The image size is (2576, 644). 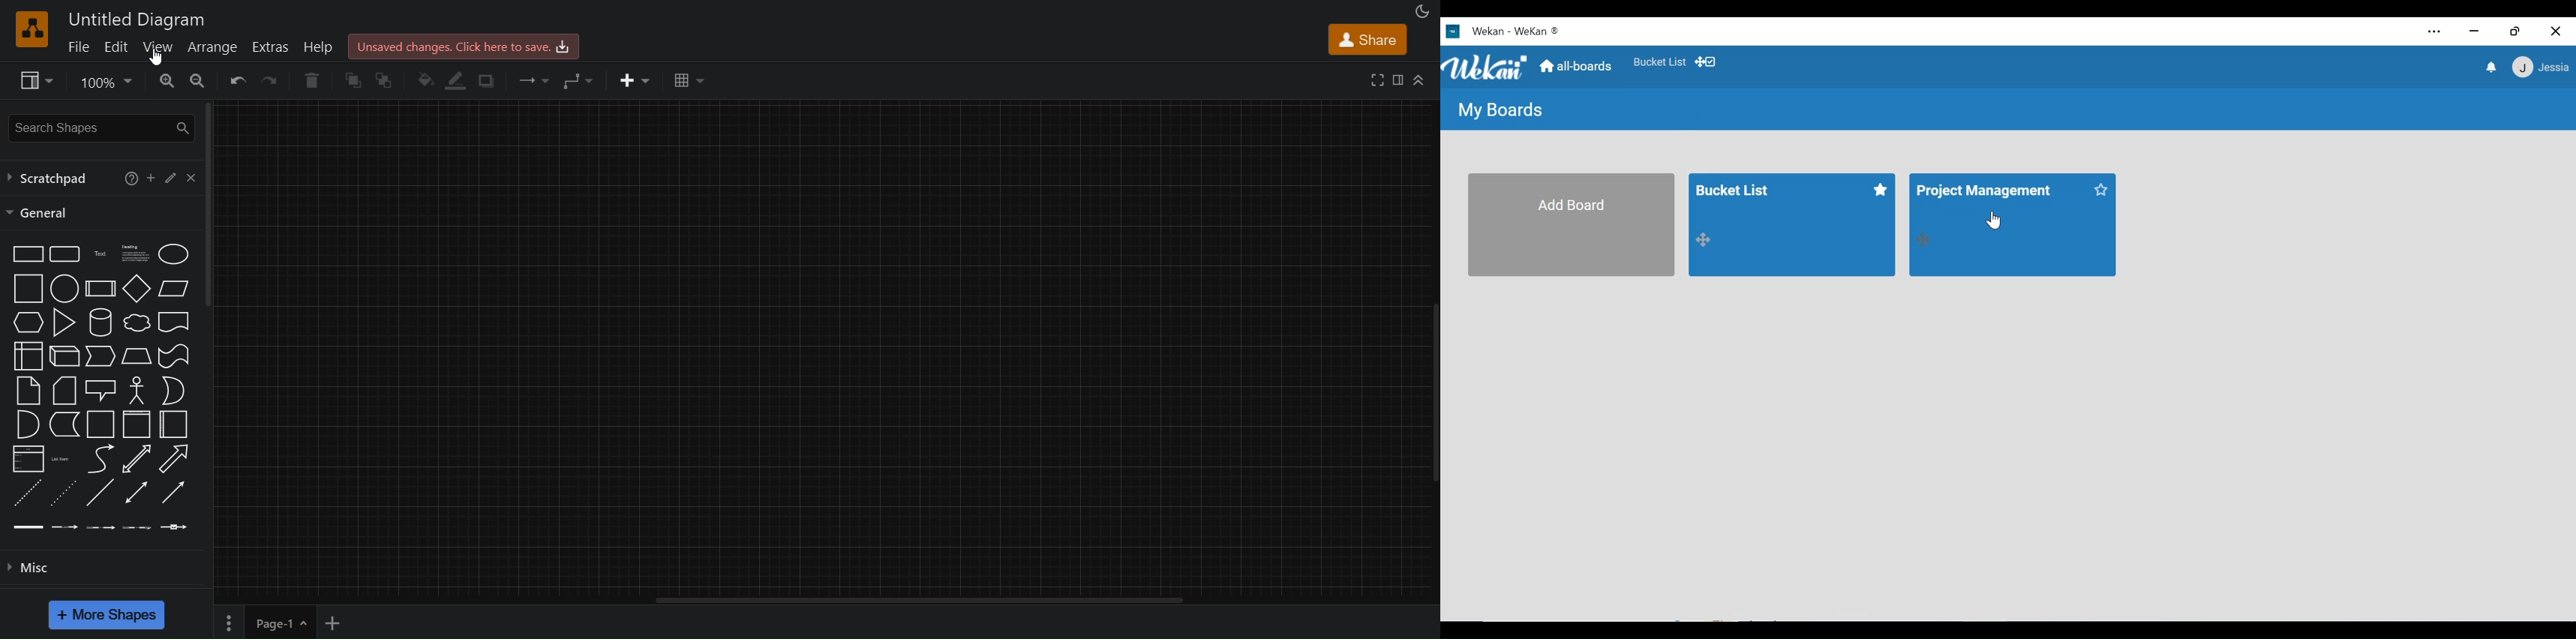 I want to click on edit, so click(x=120, y=46).